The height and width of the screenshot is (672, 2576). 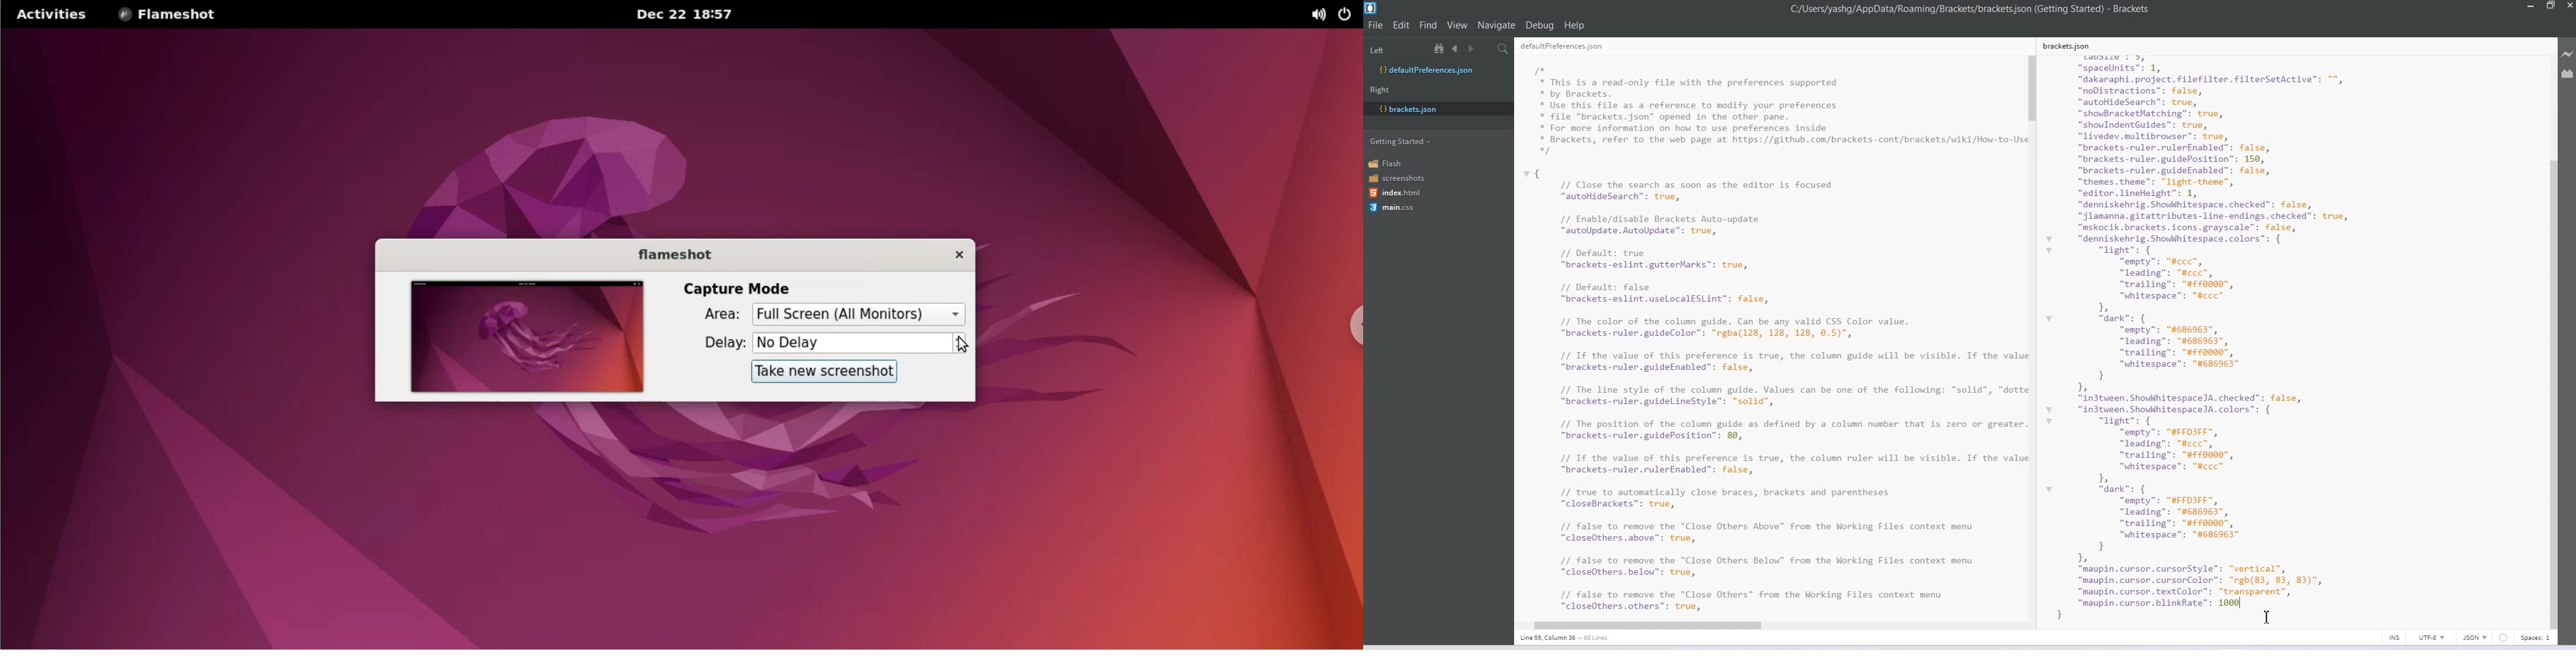 What do you see at coordinates (1770, 328) in the screenshot?
I see `RE I
I”
* This is a read-only file with the preferences supported
* by Brackets.
* Use this file as a reference to modify your preferences
* file "brackets.json" opened in the other pane.
* For more information on how to use preferences inside
* Brackets, refer to the web page at https://github.com/brackets-cont/brackets/wiki/How-to-U:
*/
{
// Close the search as soon as the editor is focused
“autoHideSearch”: true,
// Enable/disable Brackets Auto-update
“autoUpdate. AutoUpdate”: true,
// Default: true
“brackets-eslint.gutterMarks": true,
// Default: false
“brackets-eslint.uselocalESLint": false,
// The color of the column guide. Can be any valid CSS Color value.
“brackets-ruler.guideColor": "rgba(128, 128, 128, ©.5)",
// Tf the value of this preference is true, the column guide will be visible. If the val:
“brackets-ruler.guideEnabled": false,
// The line style of the column guide. Values can be one of the following: “solid”, "dott
“brackets-ruler.guidelineStyle": "solid",
// The position of the column guide as defined by a column number that is zero or greater
“brackets-ruler.guidePosition": 89,
// Tf the value of this preference is true, the column ruler will be visible. If the val:
“brackets-ruler.rulerEnabled": false,
// true to automatically close braces, brackets and parentheses
“closeBrackets": true,
// false to remove the "Close Others Above” from the Working Files context menu
“closeOthers.above": true,
// false to remove the "Close Others Below” from the Working Files context menu
“closeOthers.below": true,
// false to remove the "Close Others” from the Working Files context menu
"closeOthers.others”: true,` at bounding box center [1770, 328].